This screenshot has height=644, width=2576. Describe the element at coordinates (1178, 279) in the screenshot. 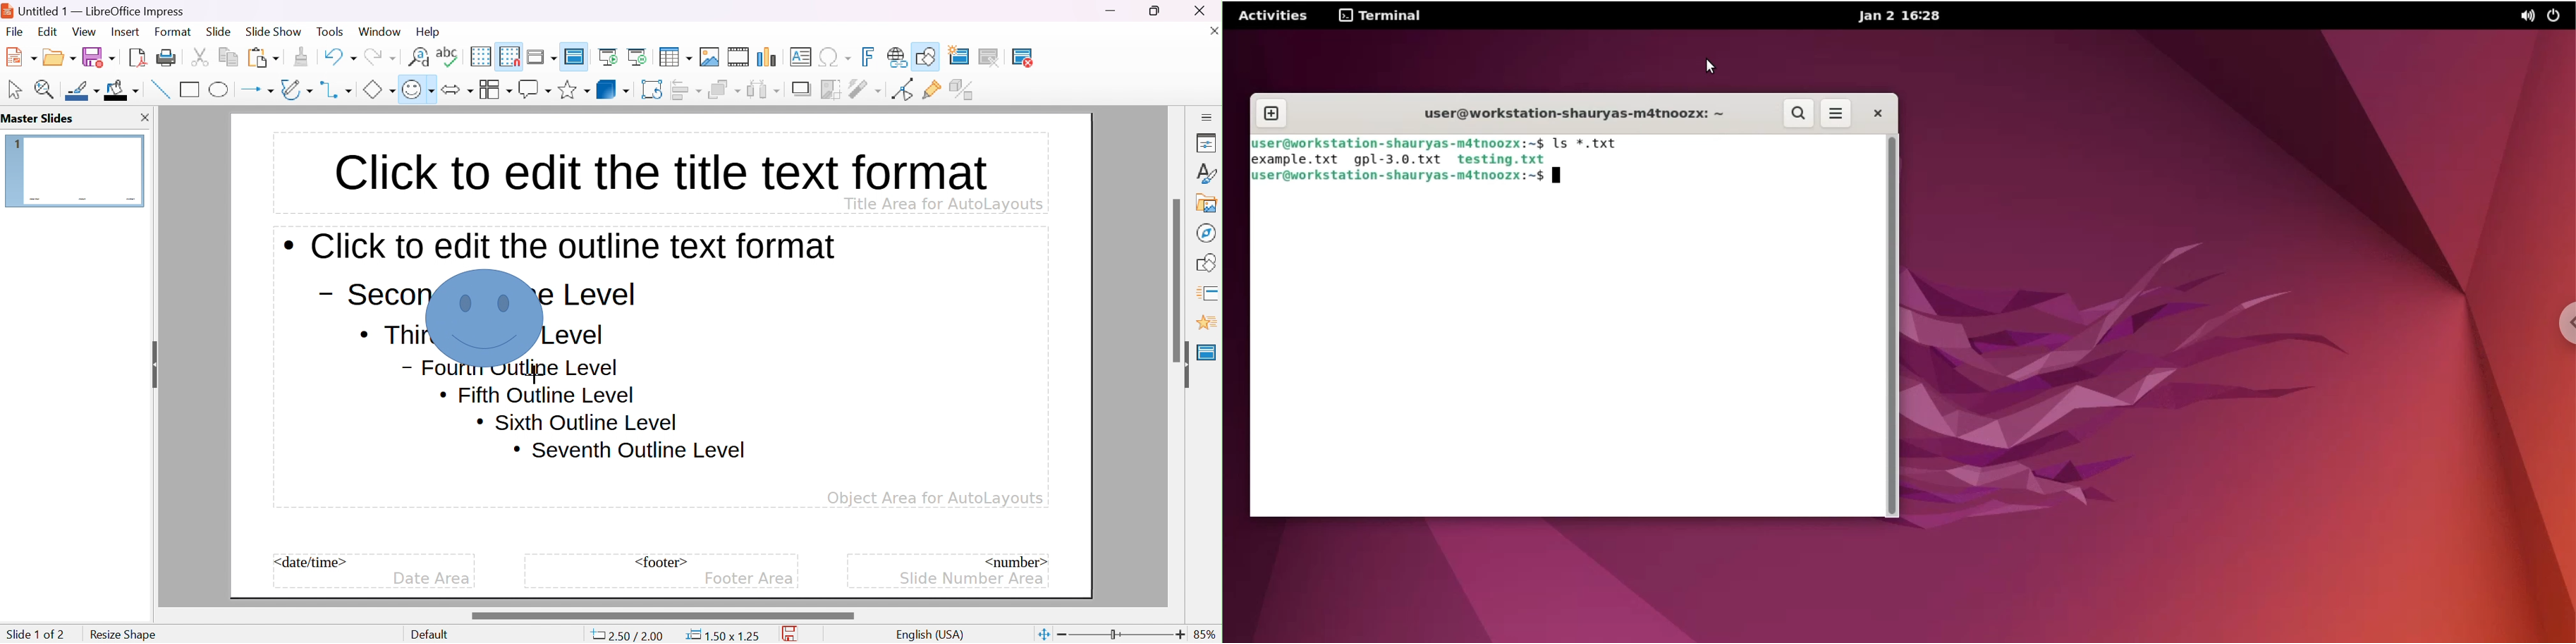

I see `slider` at that location.